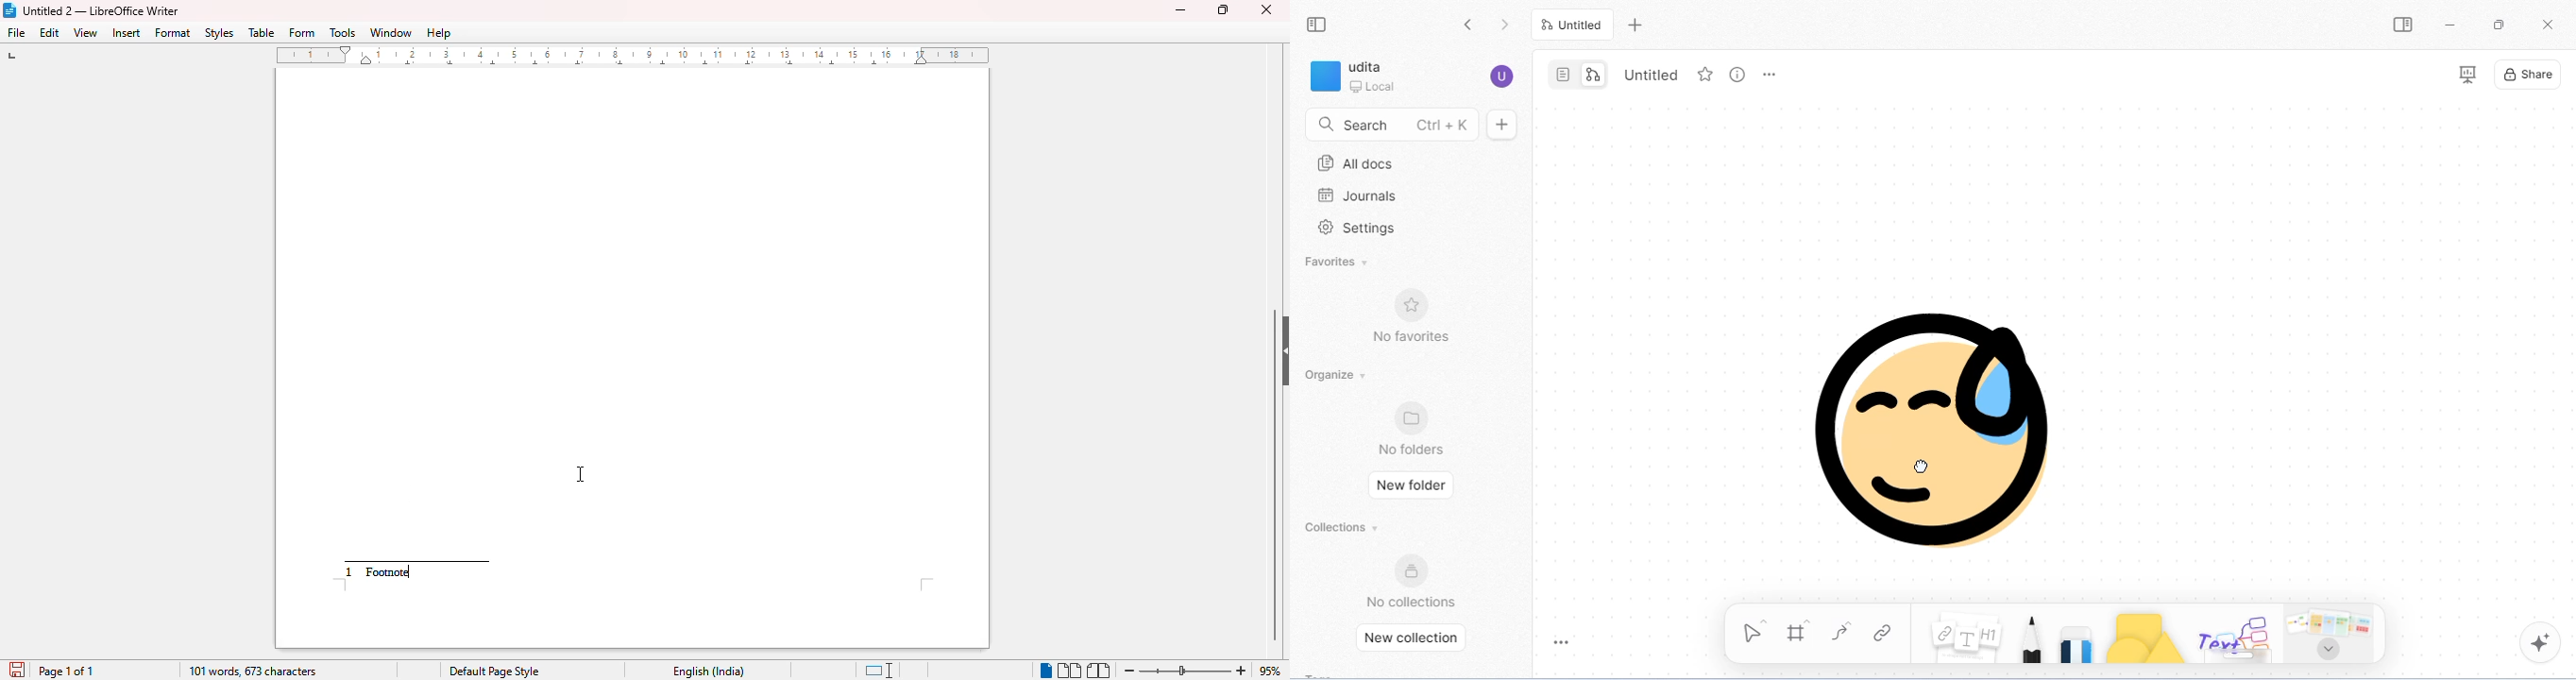 The height and width of the screenshot is (700, 2576). What do you see at coordinates (2145, 638) in the screenshot?
I see `shapes` at bounding box center [2145, 638].